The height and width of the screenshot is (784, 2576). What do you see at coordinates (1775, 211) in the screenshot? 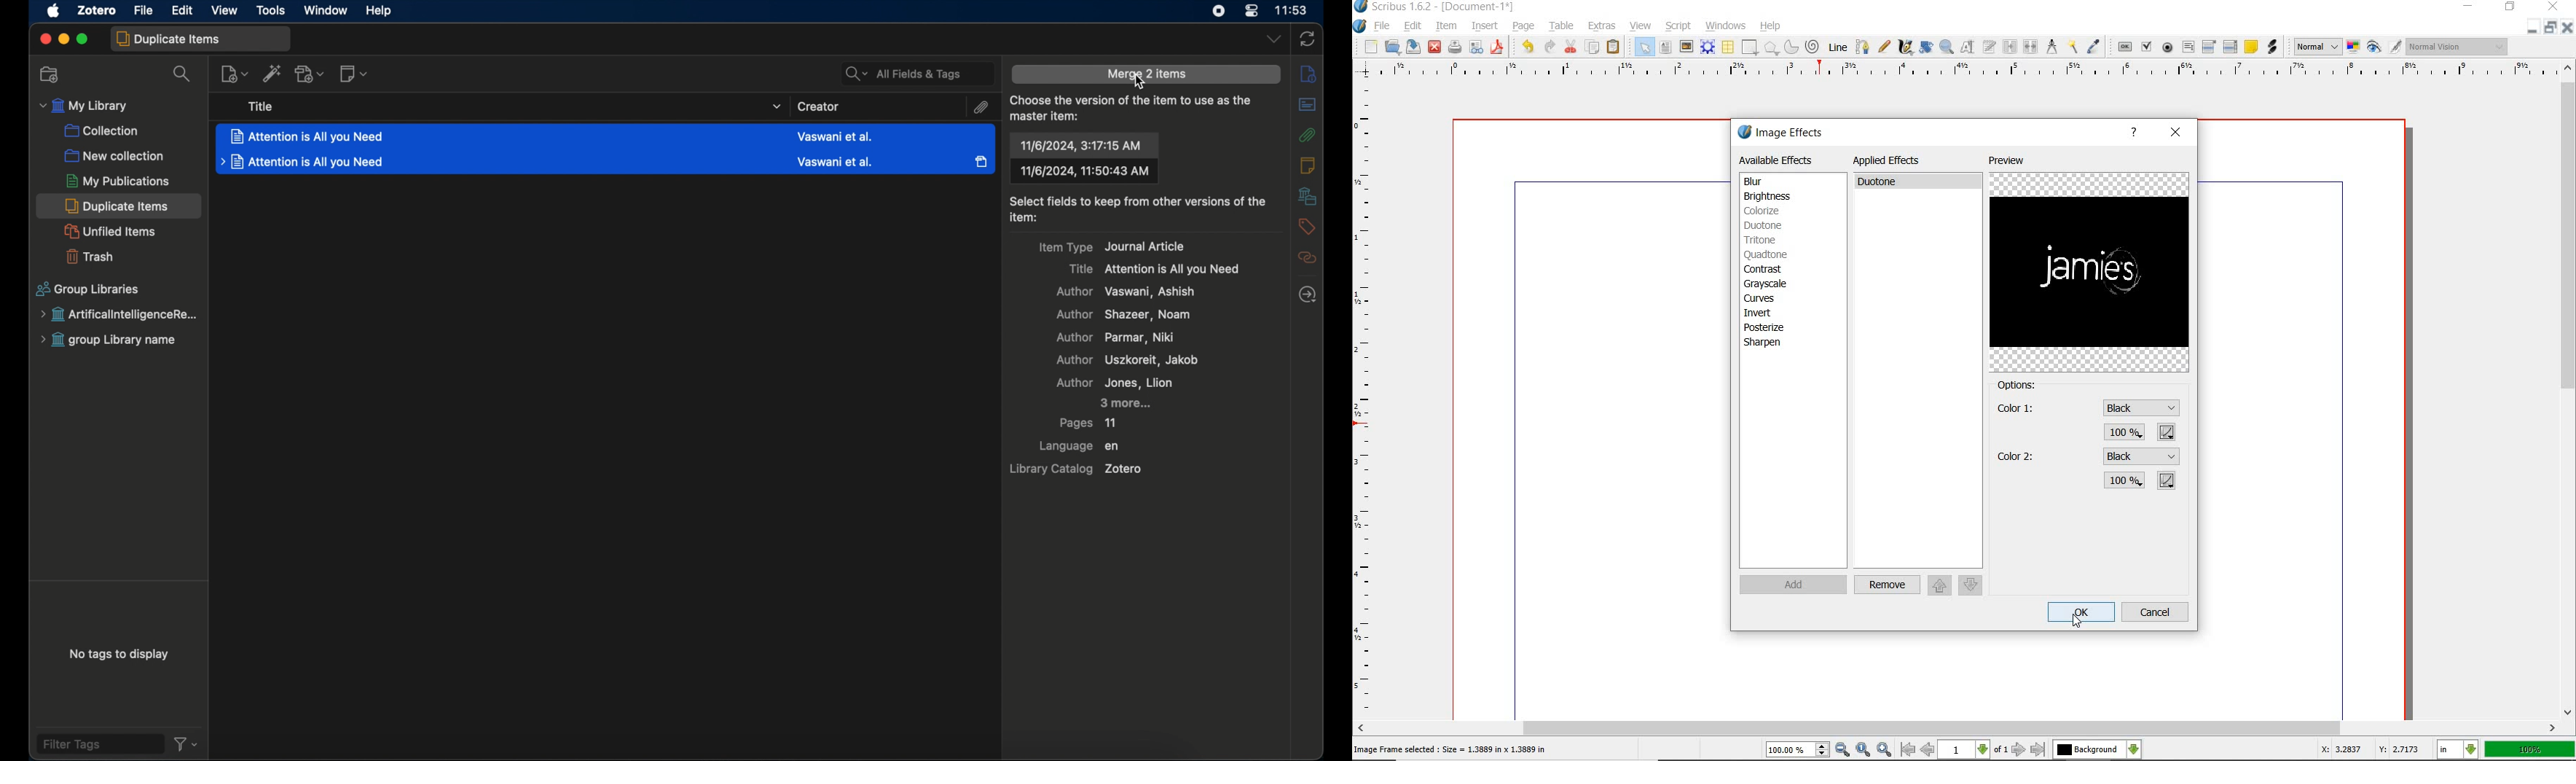
I see `colorize` at bounding box center [1775, 211].